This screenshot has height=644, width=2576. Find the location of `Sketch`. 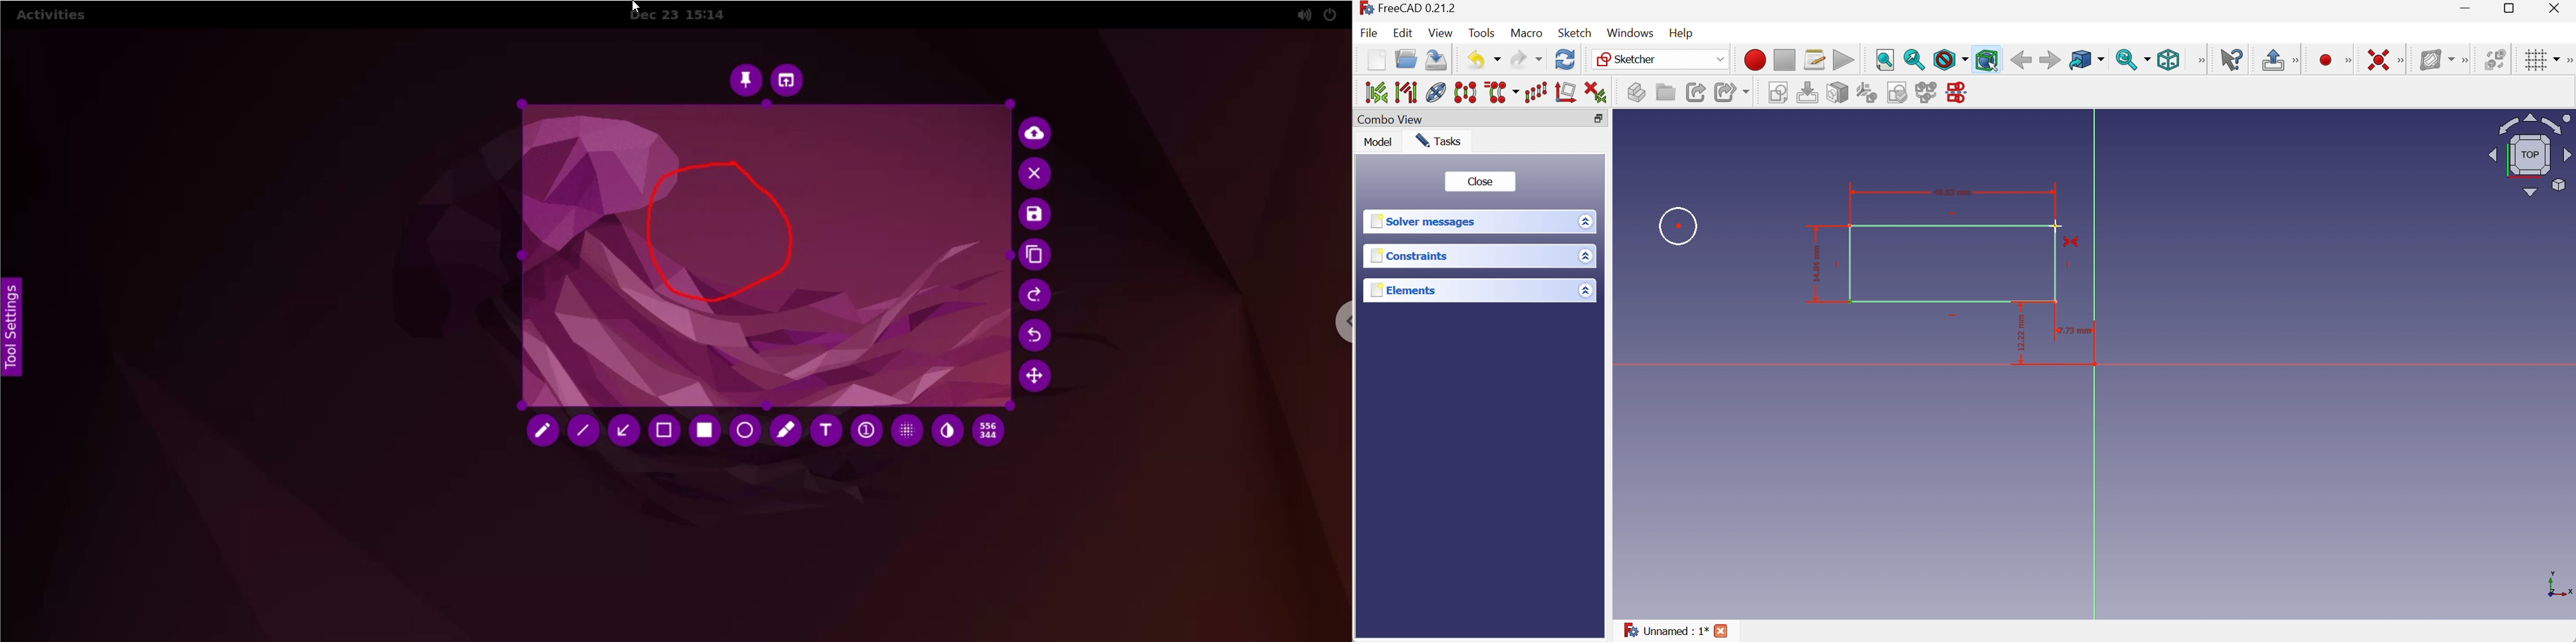

Sketch is located at coordinates (1575, 32).